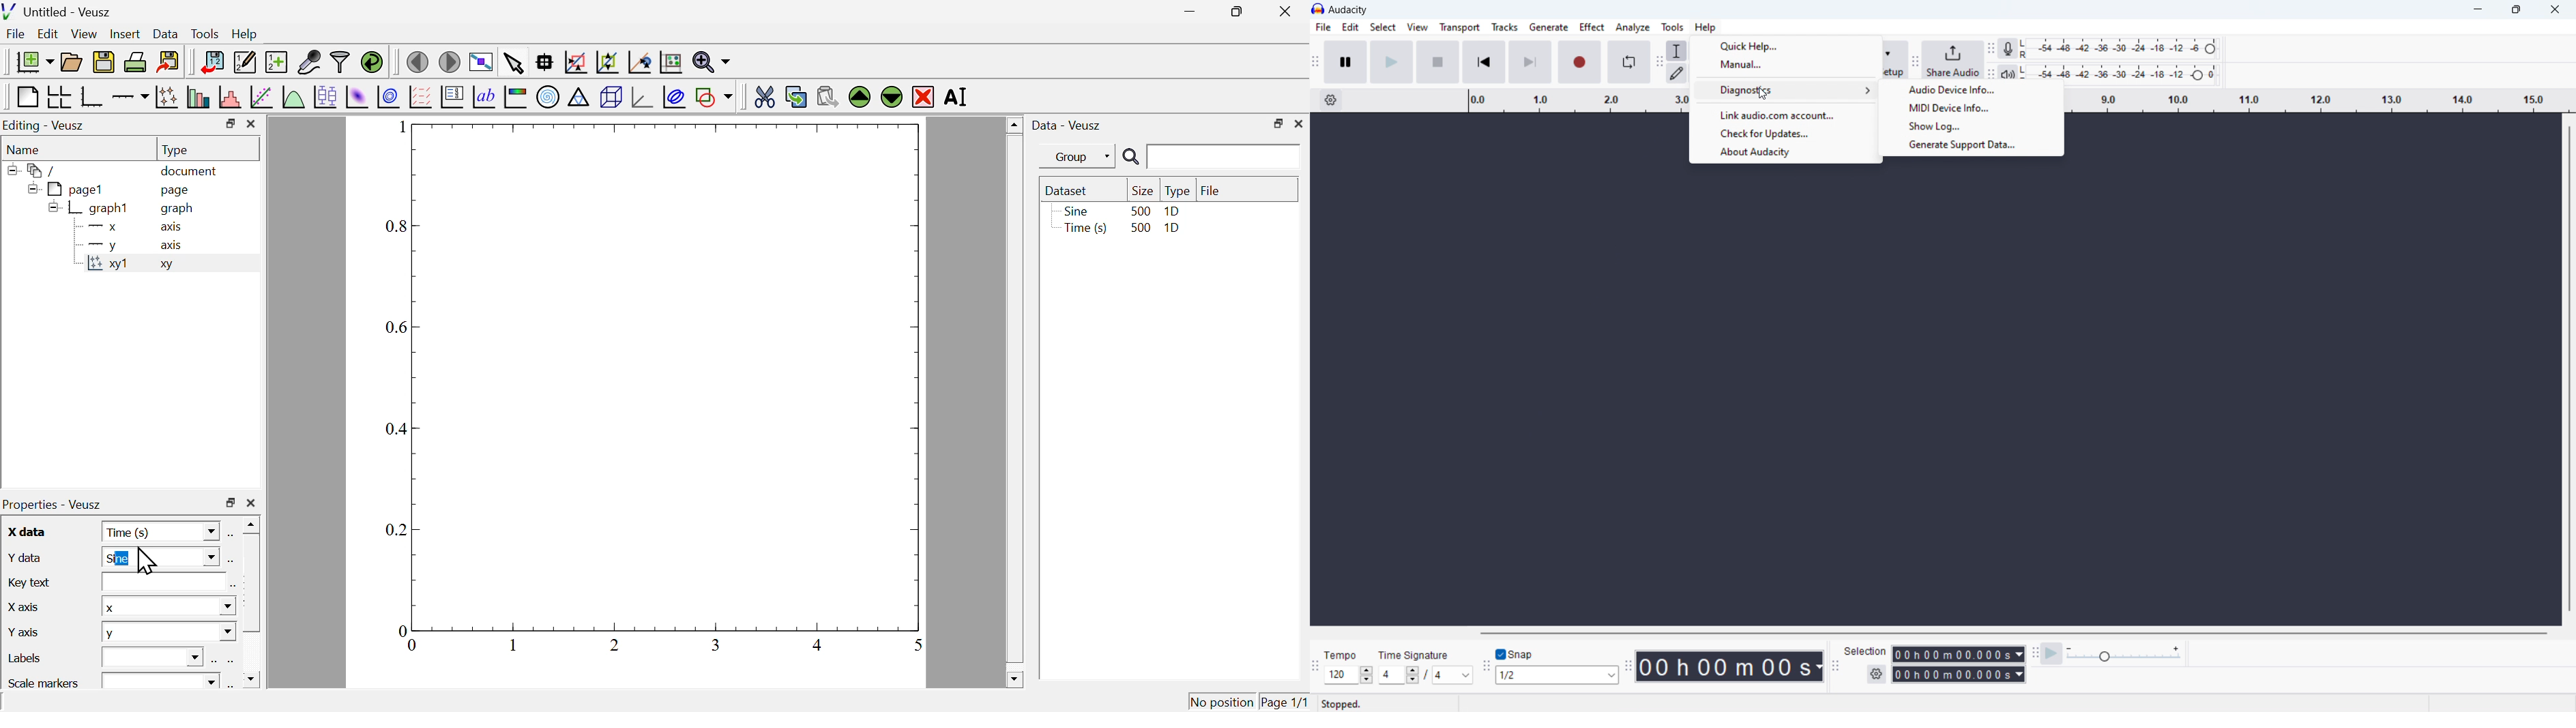 The image size is (2576, 728). What do you see at coordinates (1660, 61) in the screenshot?
I see `tools toolbar` at bounding box center [1660, 61].